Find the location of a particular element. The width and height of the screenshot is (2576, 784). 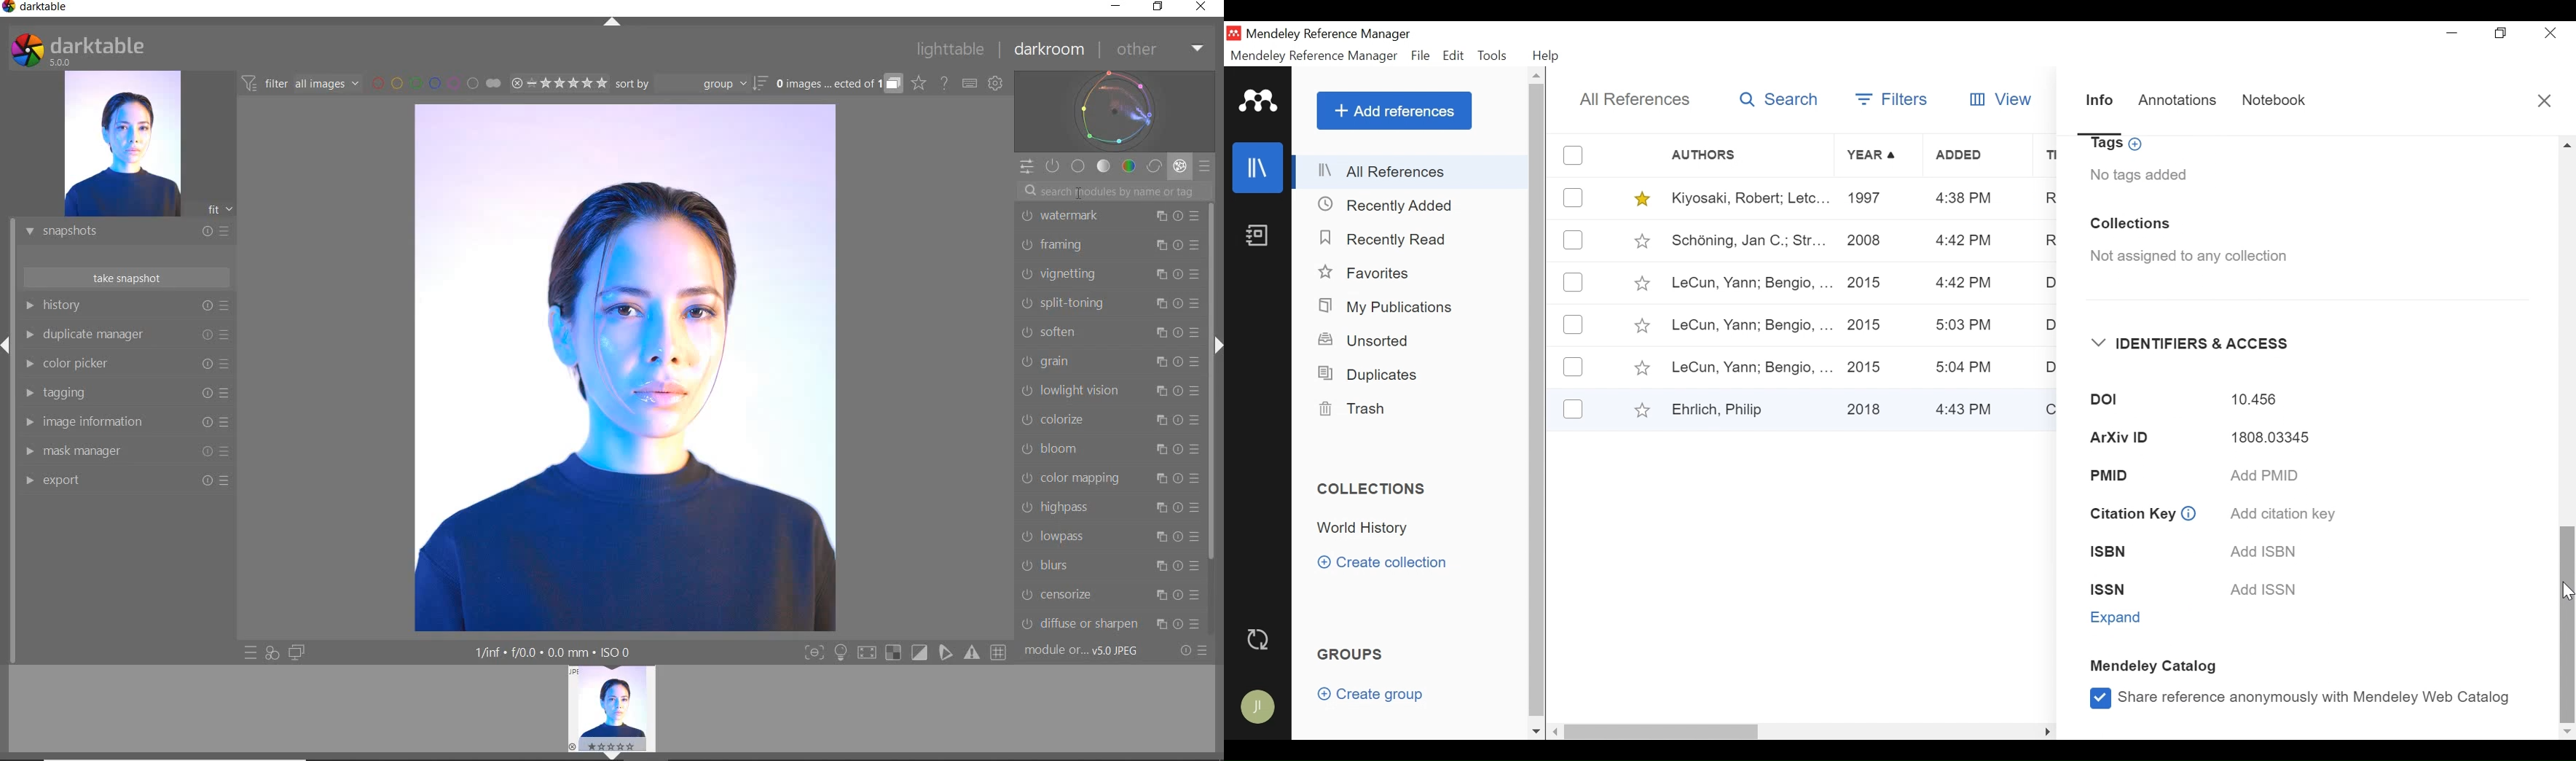

Add References is located at coordinates (1394, 111).